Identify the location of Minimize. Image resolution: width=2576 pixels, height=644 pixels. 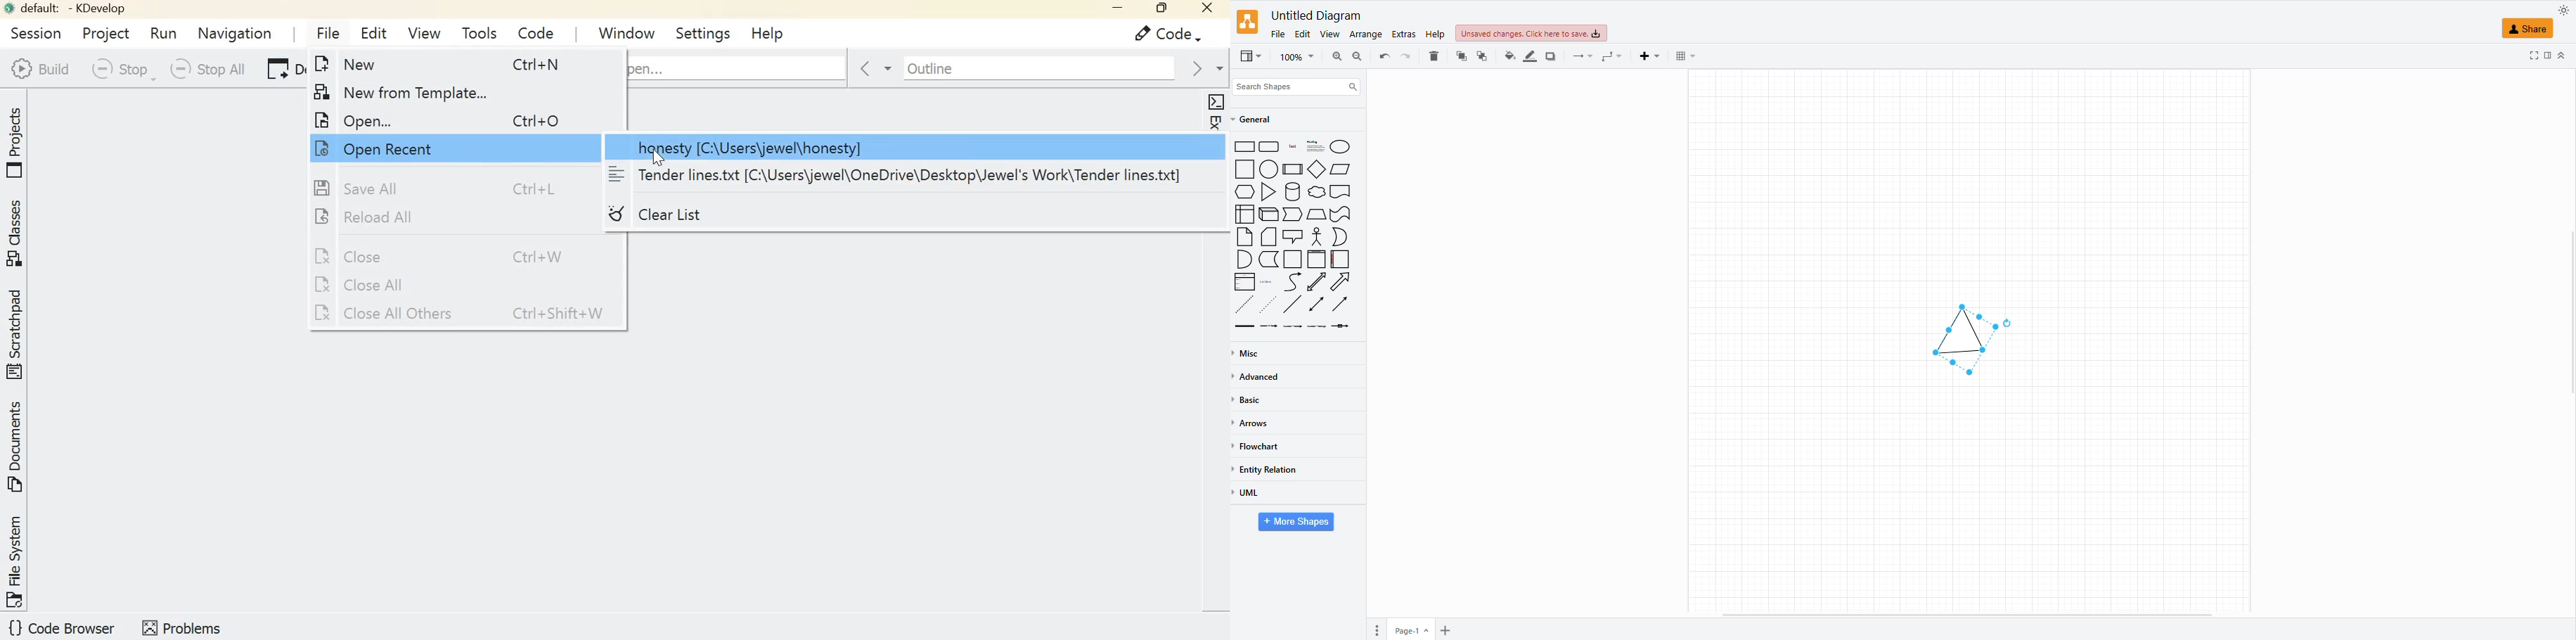
(1114, 10).